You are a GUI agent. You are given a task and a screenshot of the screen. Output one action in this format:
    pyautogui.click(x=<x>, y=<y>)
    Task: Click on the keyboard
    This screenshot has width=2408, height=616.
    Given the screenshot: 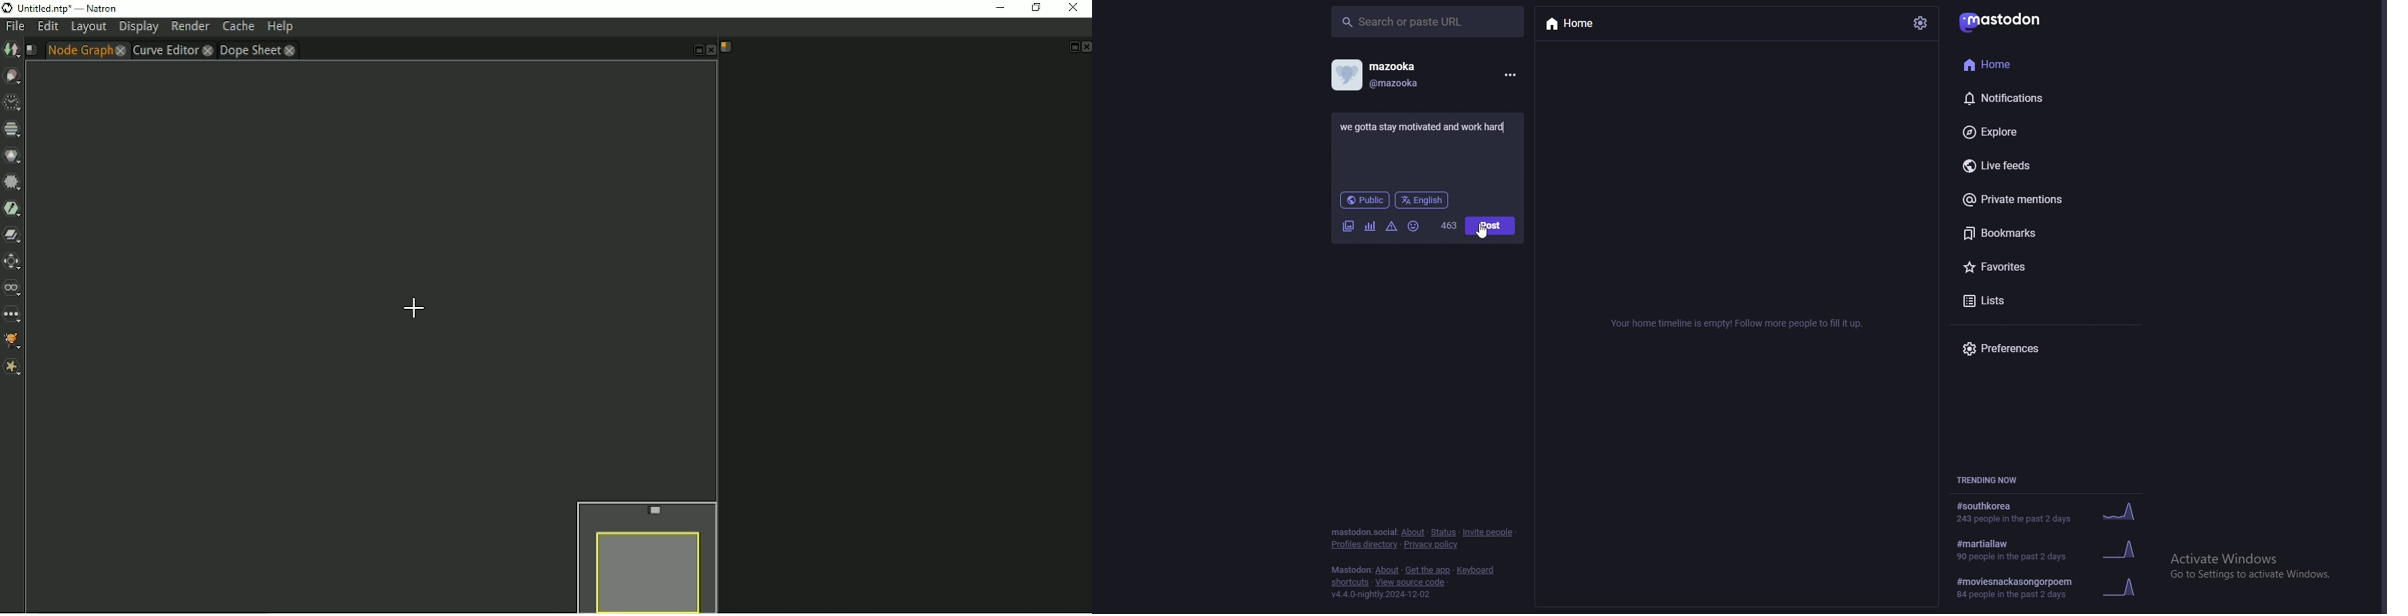 What is the action you would take?
    pyautogui.click(x=1475, y=570)
    